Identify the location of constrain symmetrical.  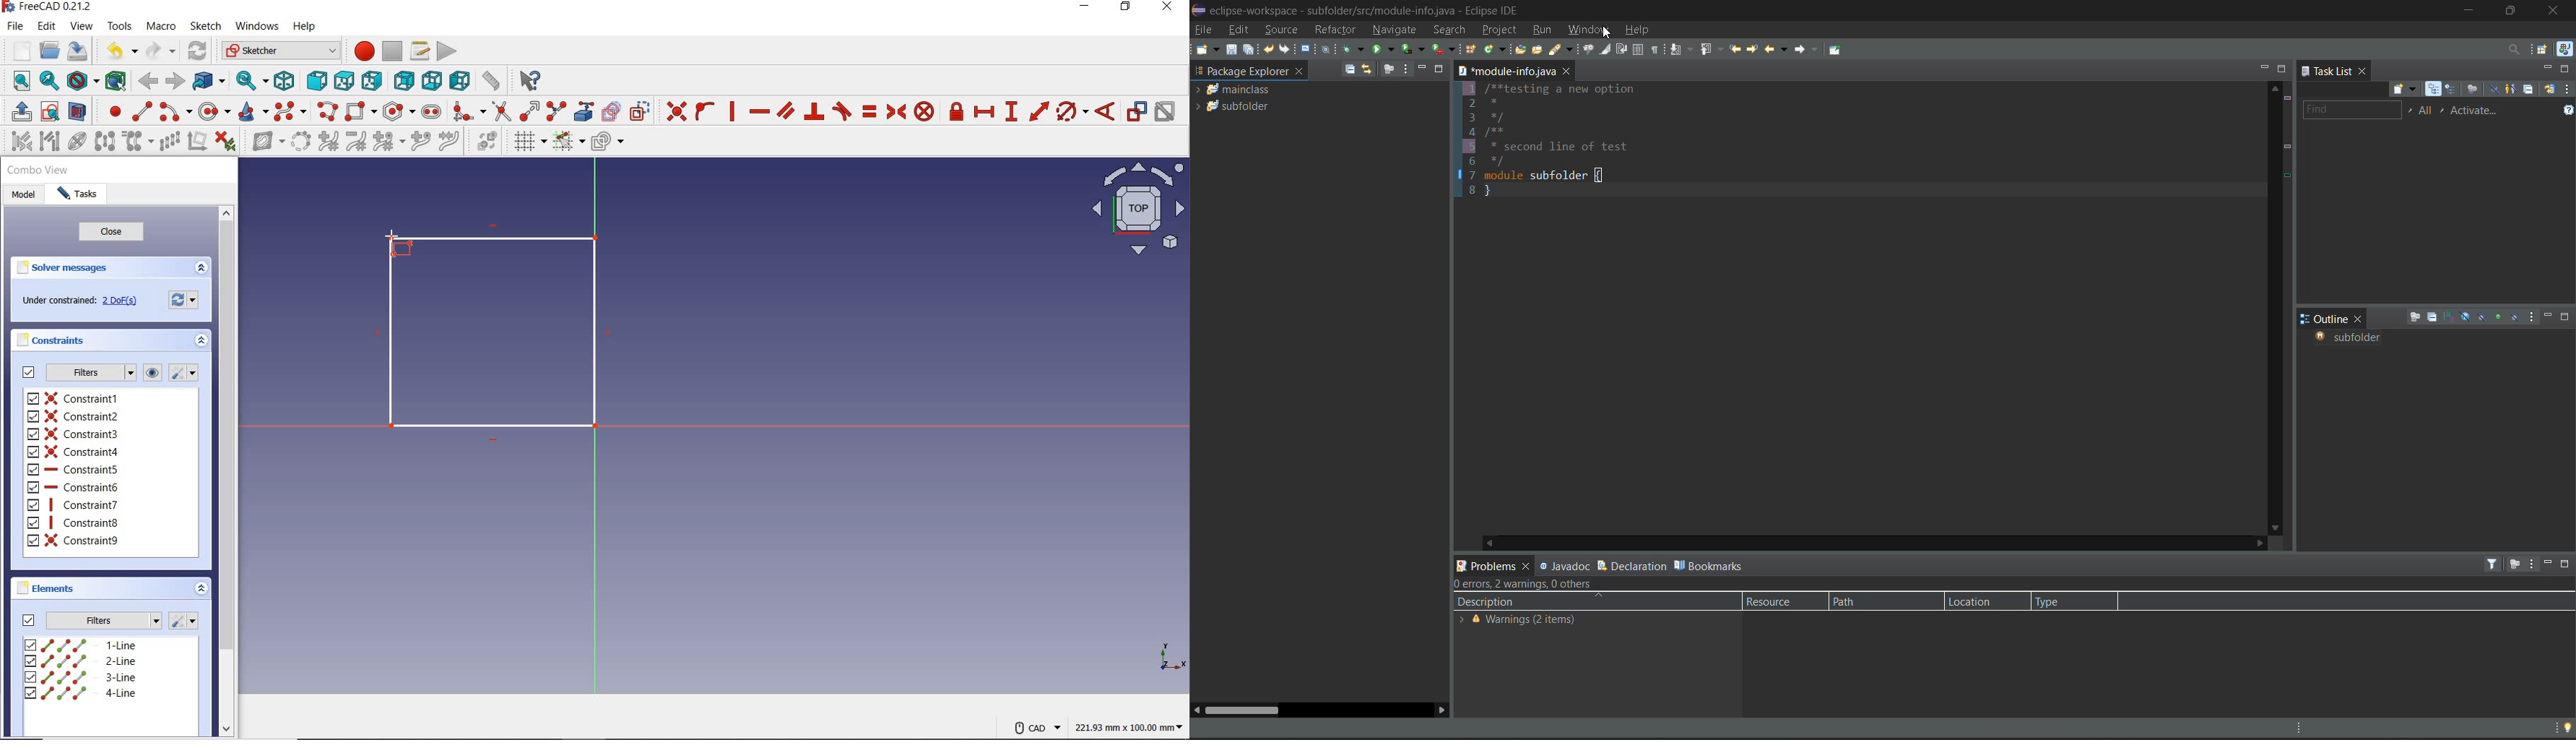
(896, 111).